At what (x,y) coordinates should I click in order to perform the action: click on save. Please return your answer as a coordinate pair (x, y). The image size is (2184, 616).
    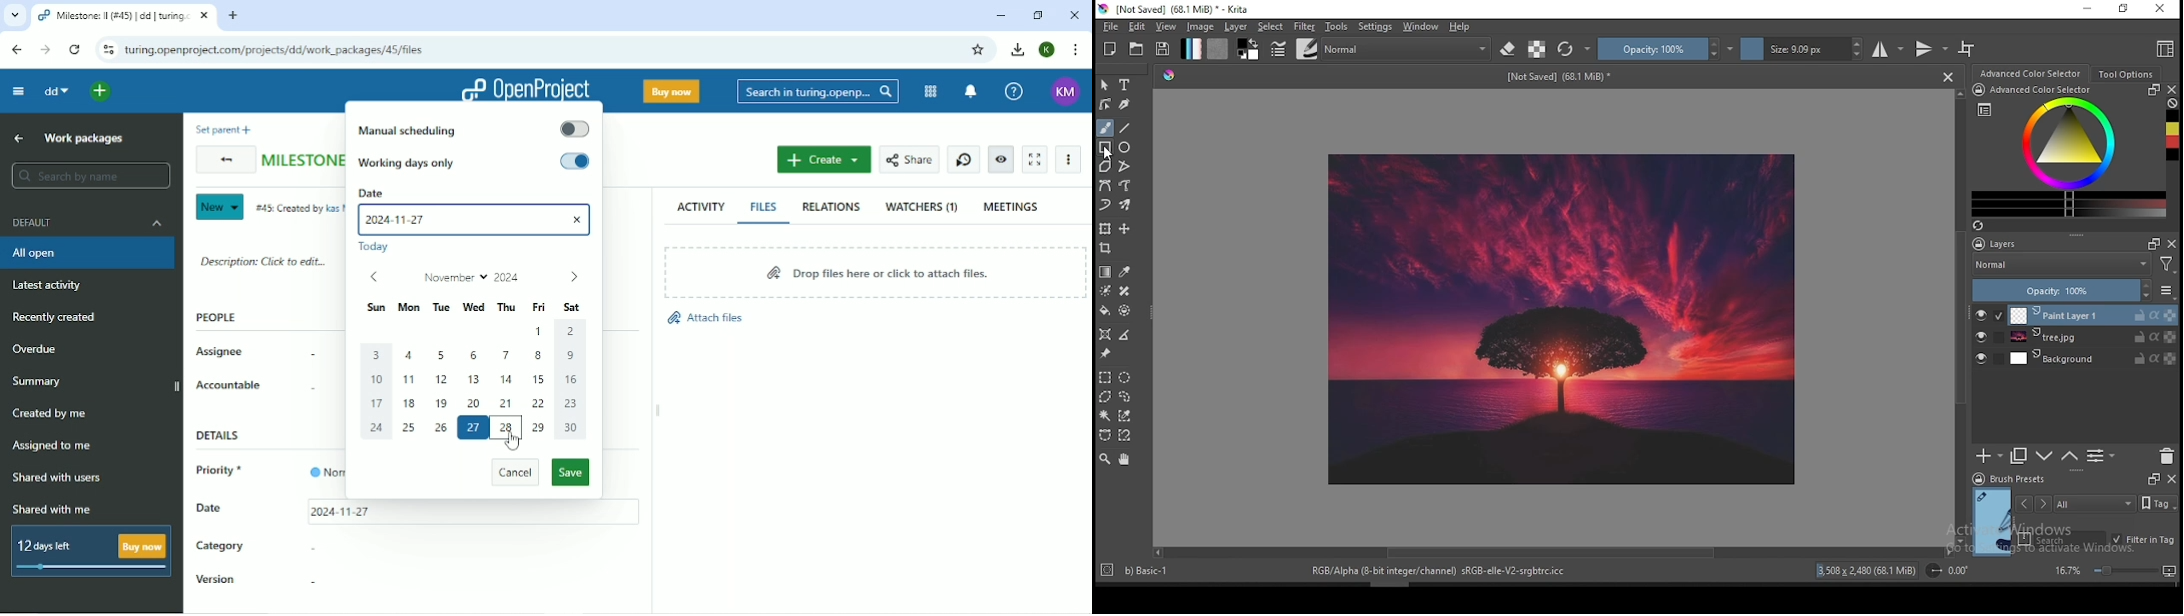
    Looking at the image, I should click on (1164, 49).